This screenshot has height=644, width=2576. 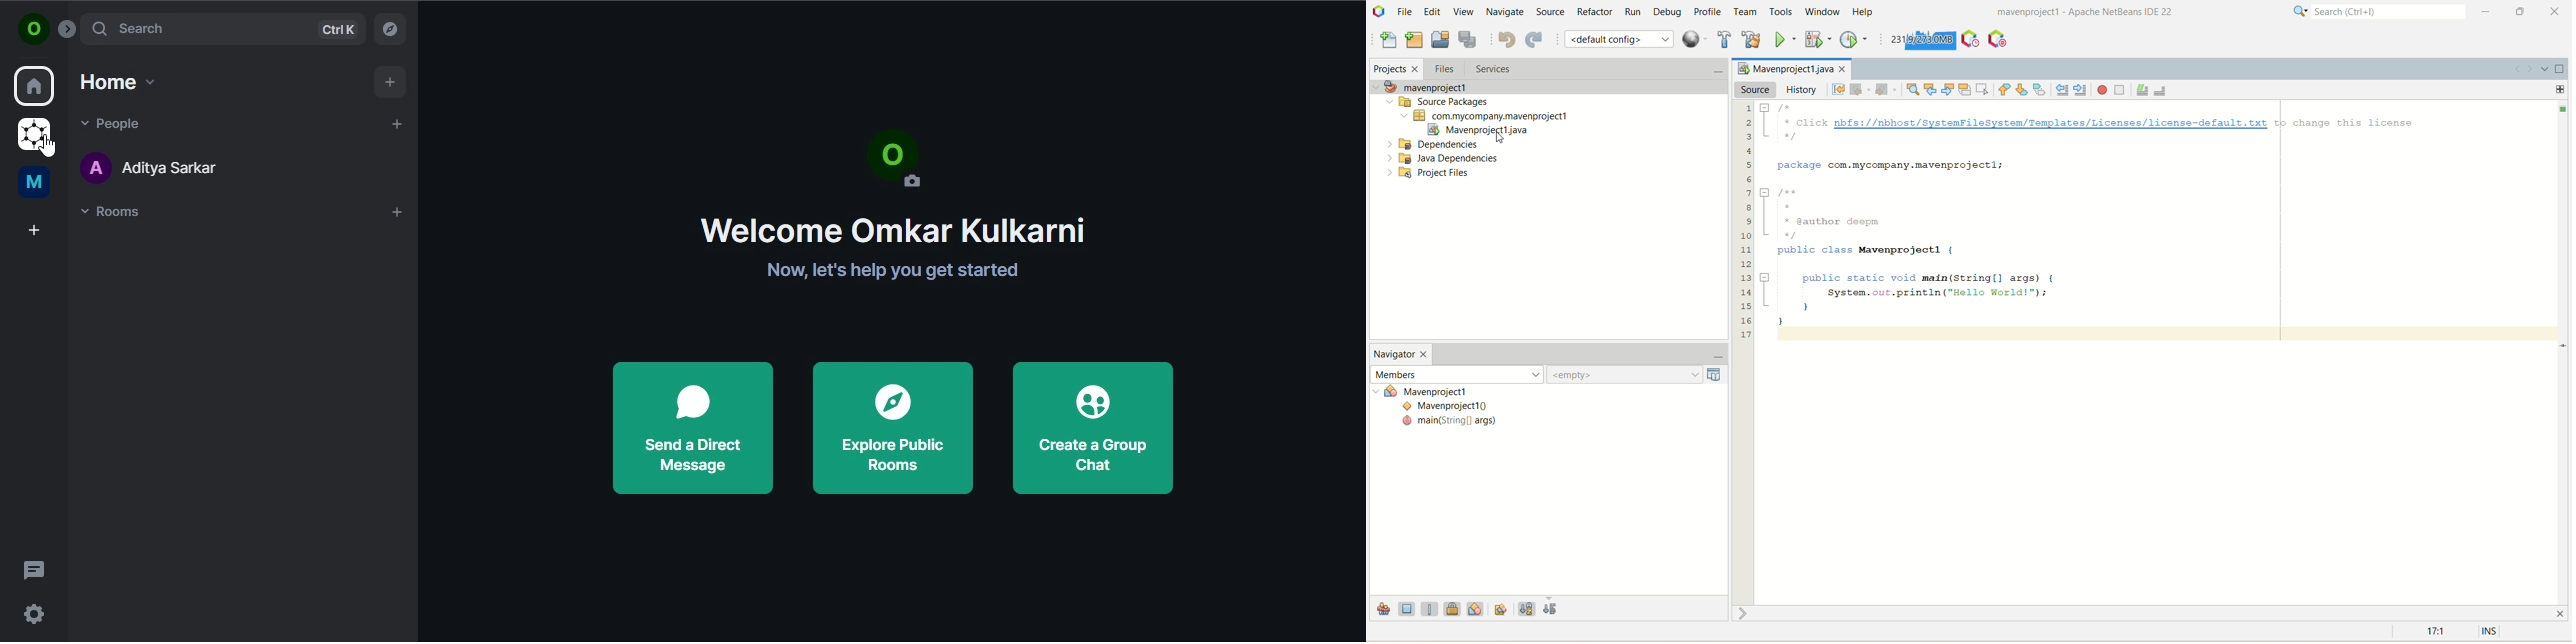 I want to click on me, so click(x=32, y=183).